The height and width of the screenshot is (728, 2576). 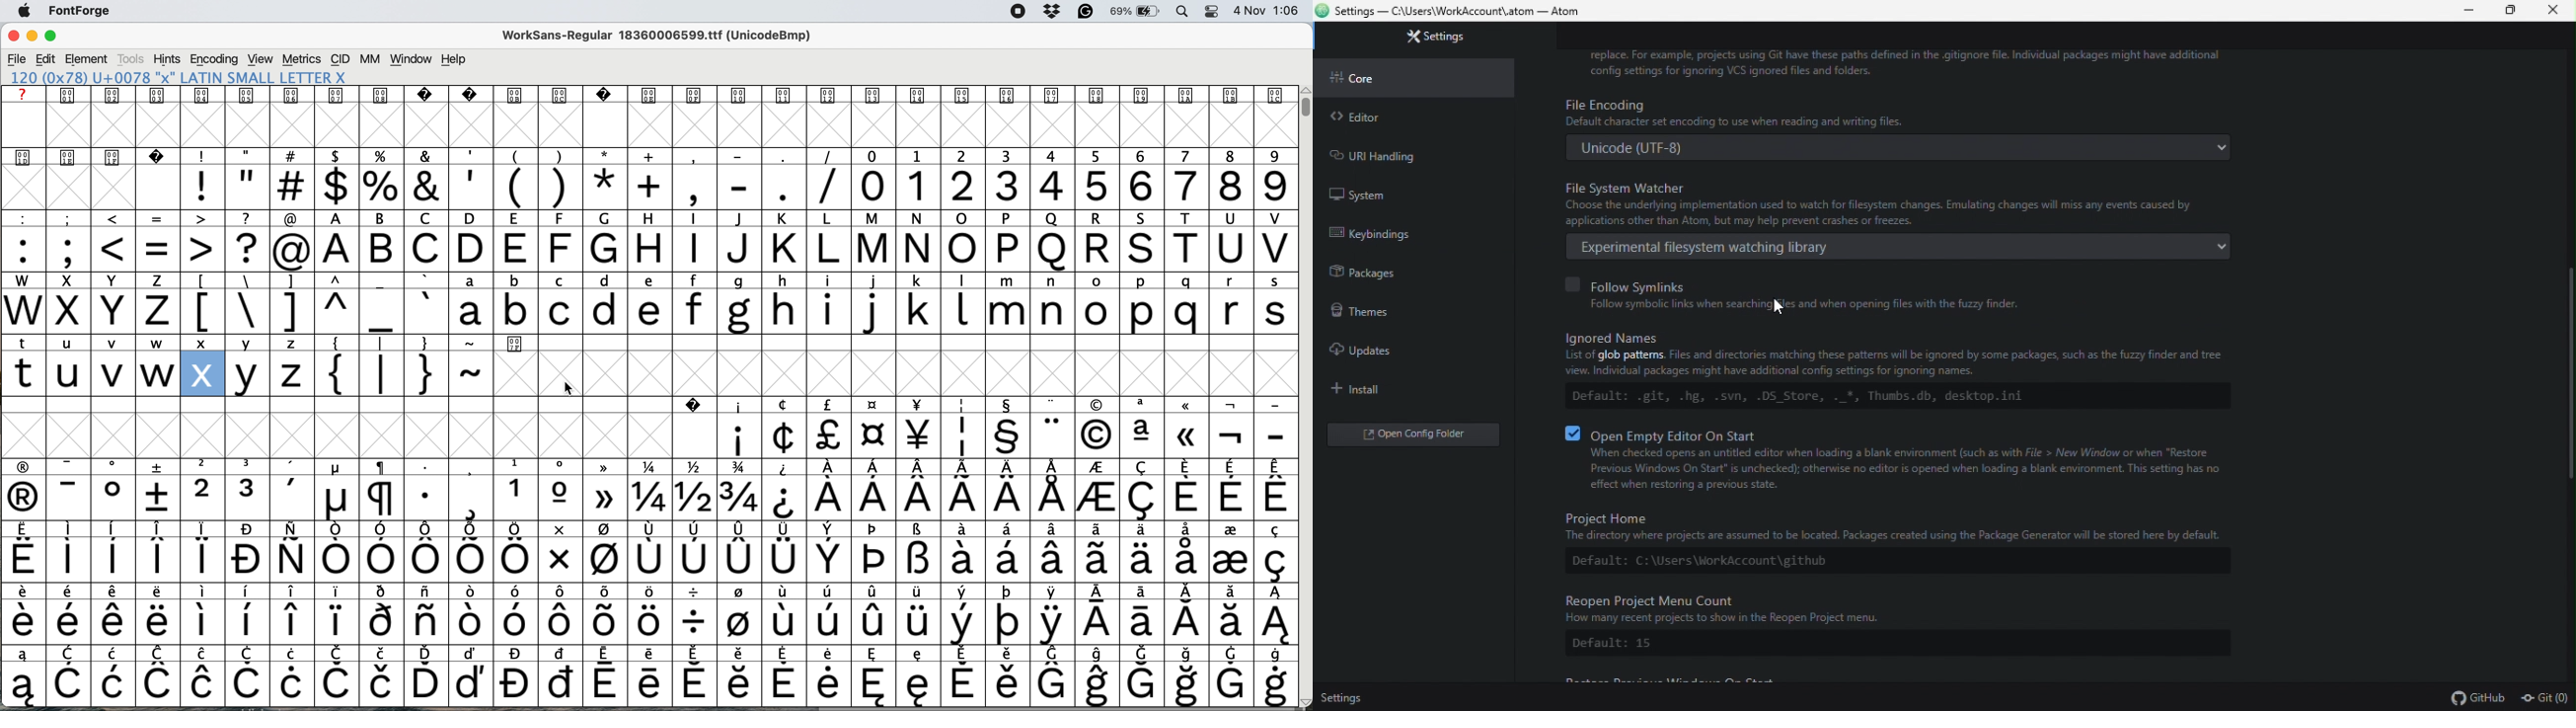 What do you see at coordinates (88, 313) in the screenshot?
I see `capital letters w to z` at bounding box center [88, 313].